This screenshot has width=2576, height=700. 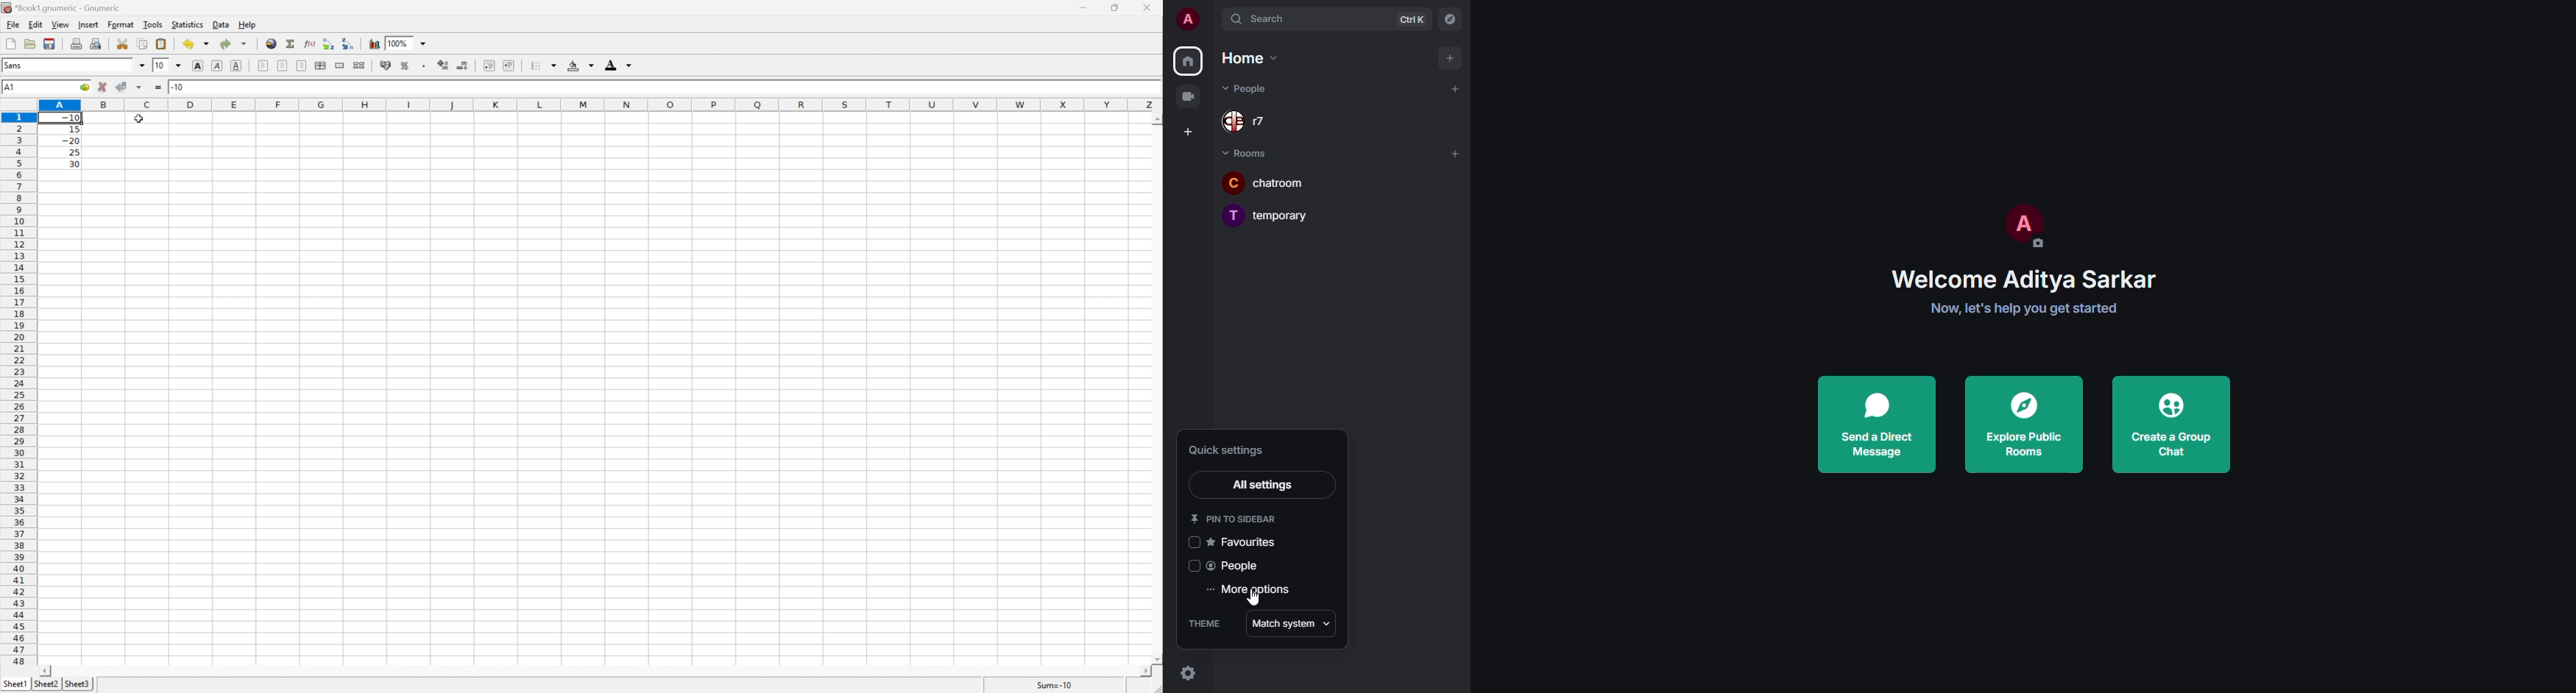 I want to click on Drop Down, so click(x=591, y=66).